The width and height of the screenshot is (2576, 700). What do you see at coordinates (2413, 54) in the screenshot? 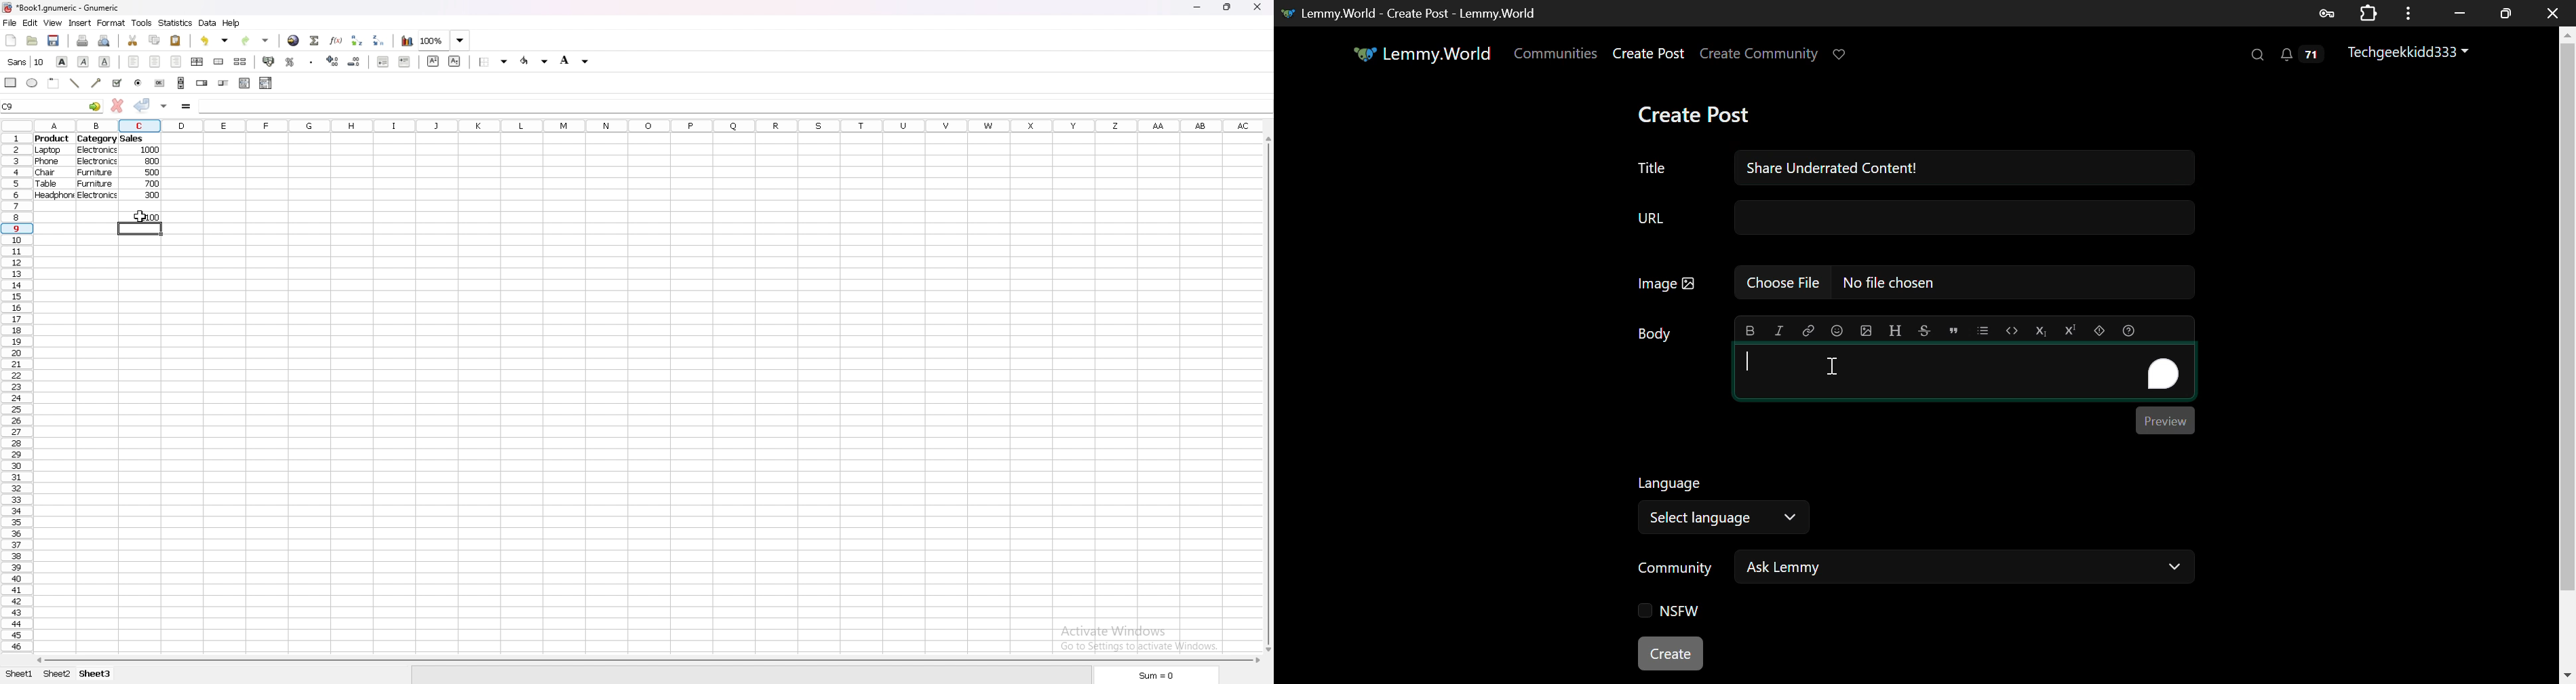
I see `Techgeekkidd333` at bounding box center [2413, 54].